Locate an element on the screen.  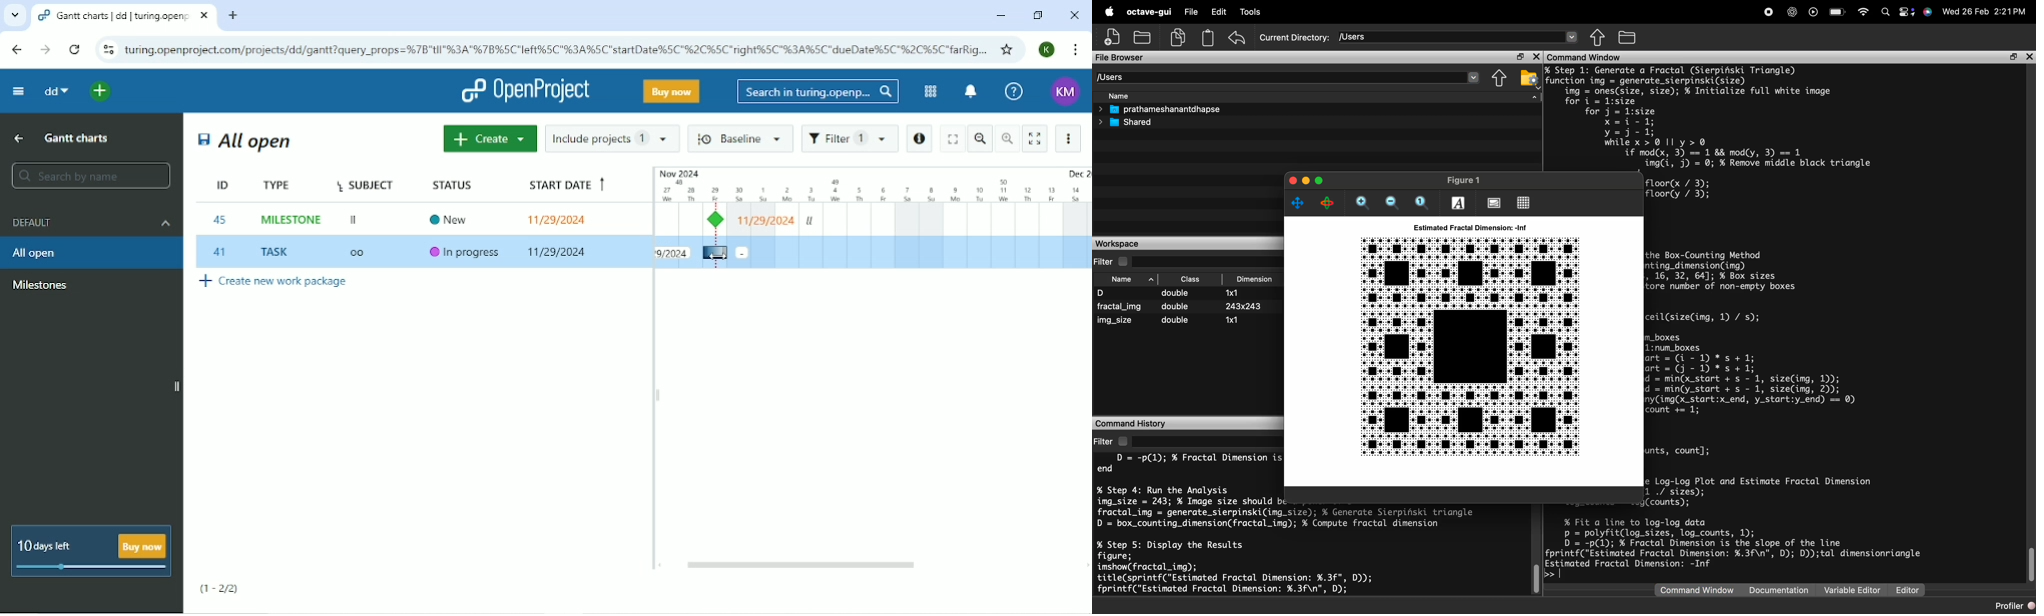
Site is located at coordinates (557, 49).